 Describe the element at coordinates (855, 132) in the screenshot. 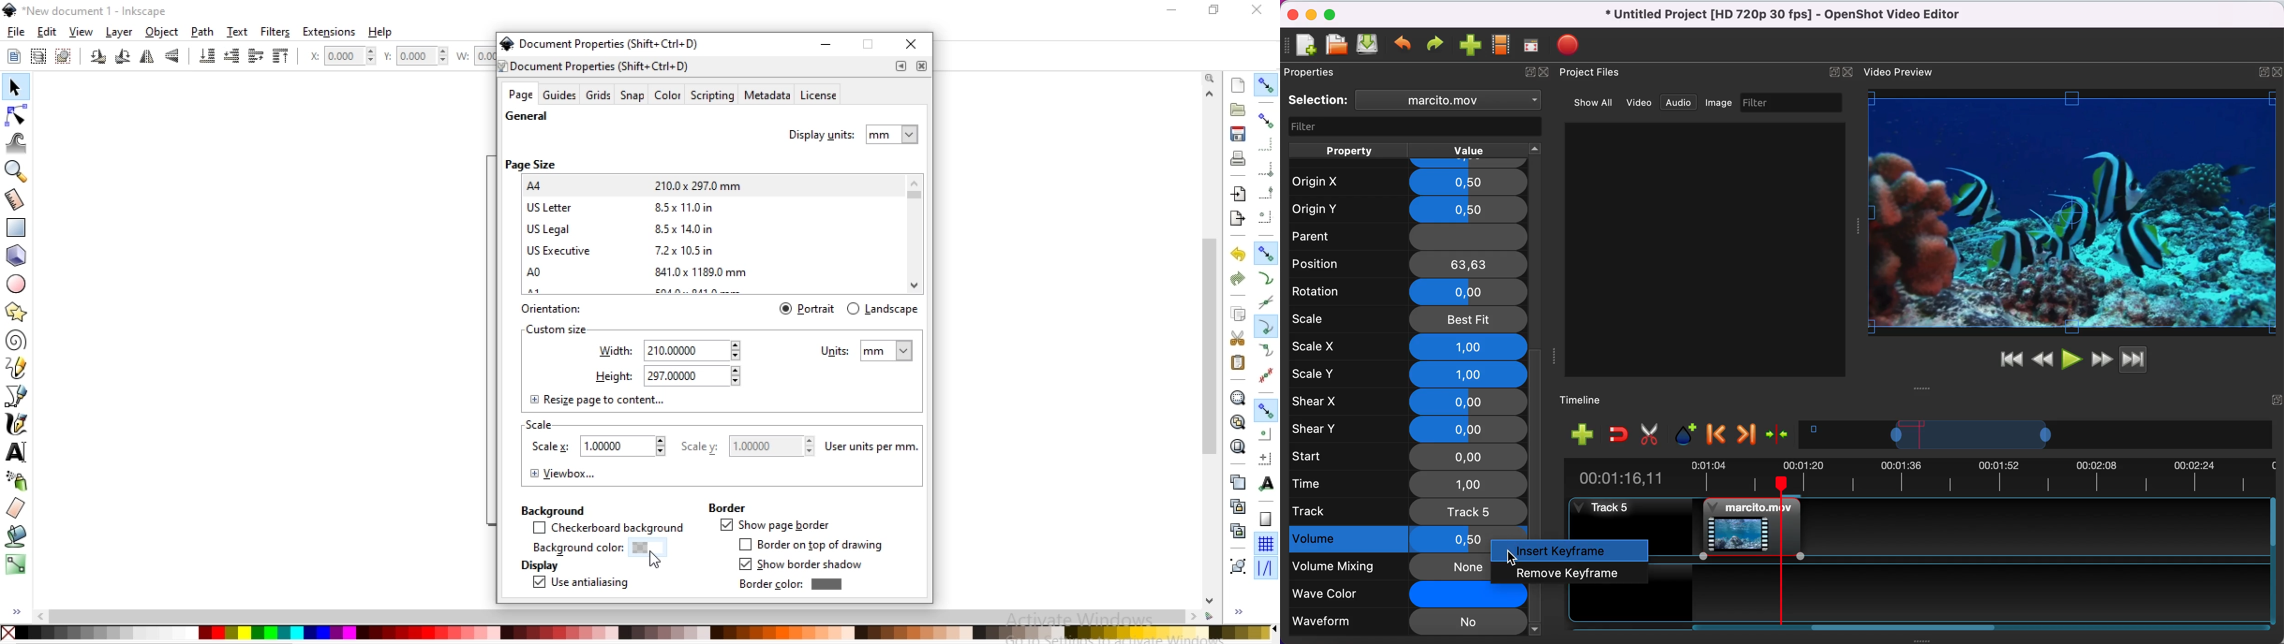

I see `display units` at that location.